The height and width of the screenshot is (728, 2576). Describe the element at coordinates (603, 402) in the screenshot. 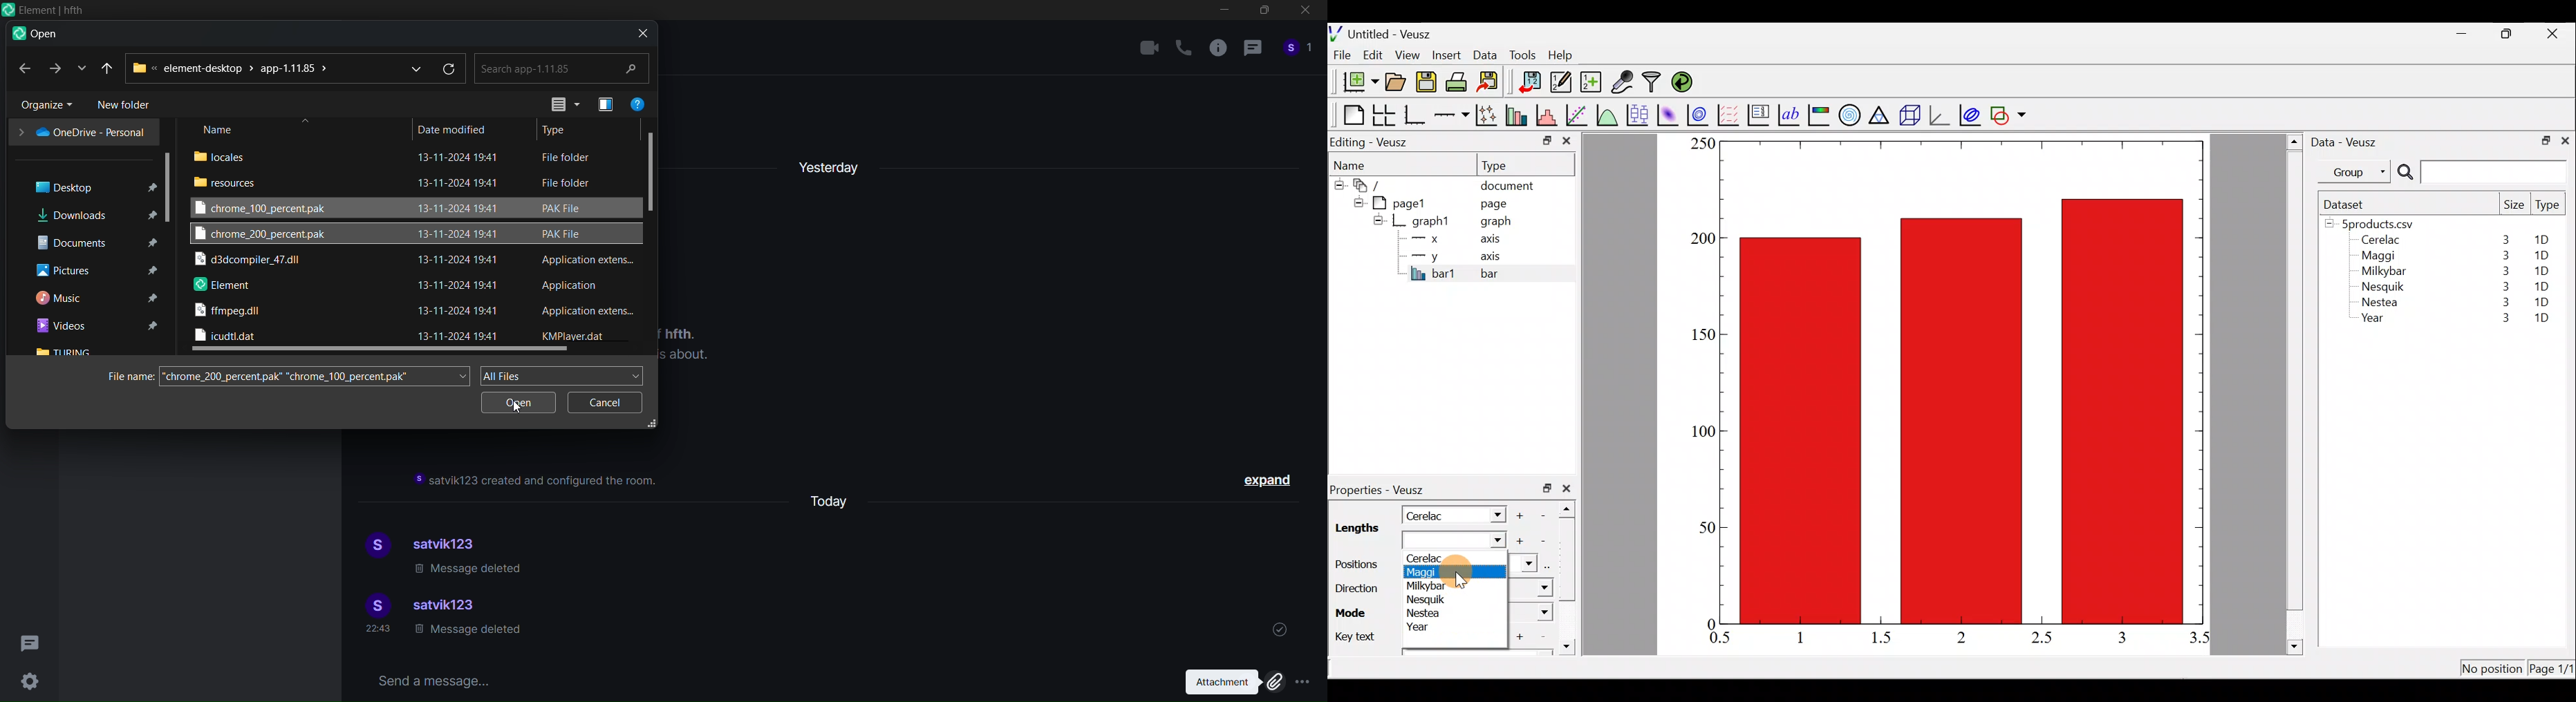

I see `cancel` at that location.